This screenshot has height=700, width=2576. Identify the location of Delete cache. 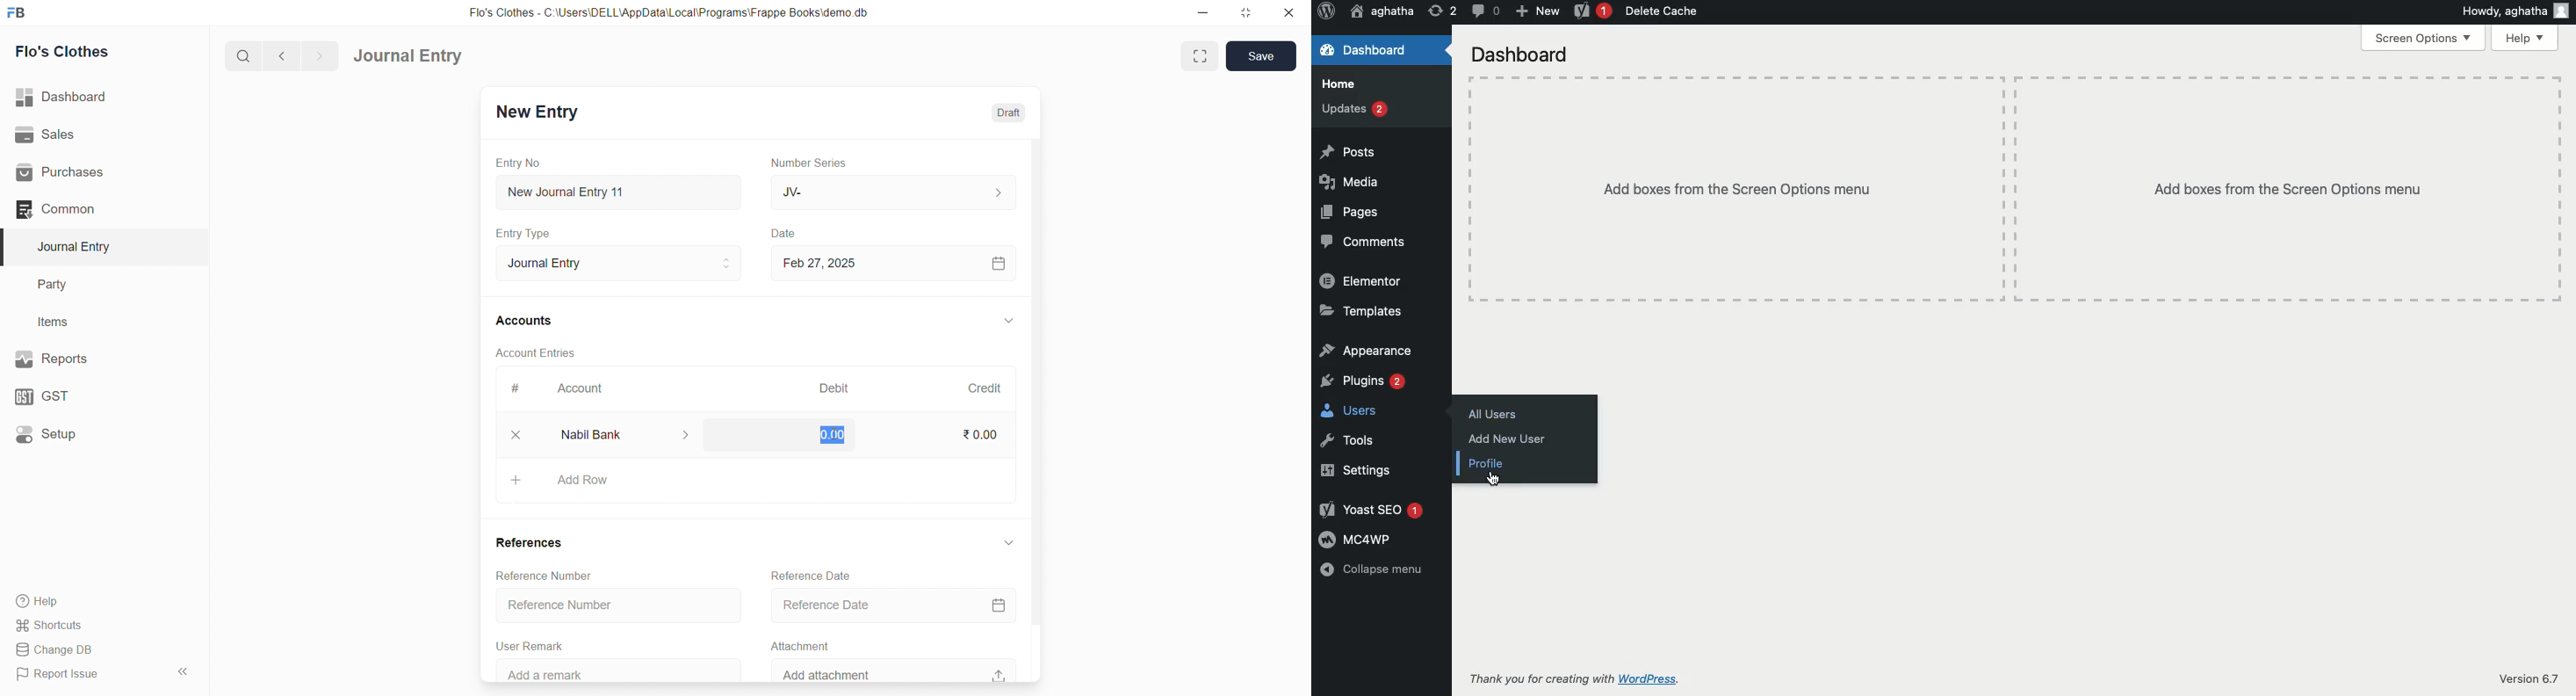
(1661, 11).